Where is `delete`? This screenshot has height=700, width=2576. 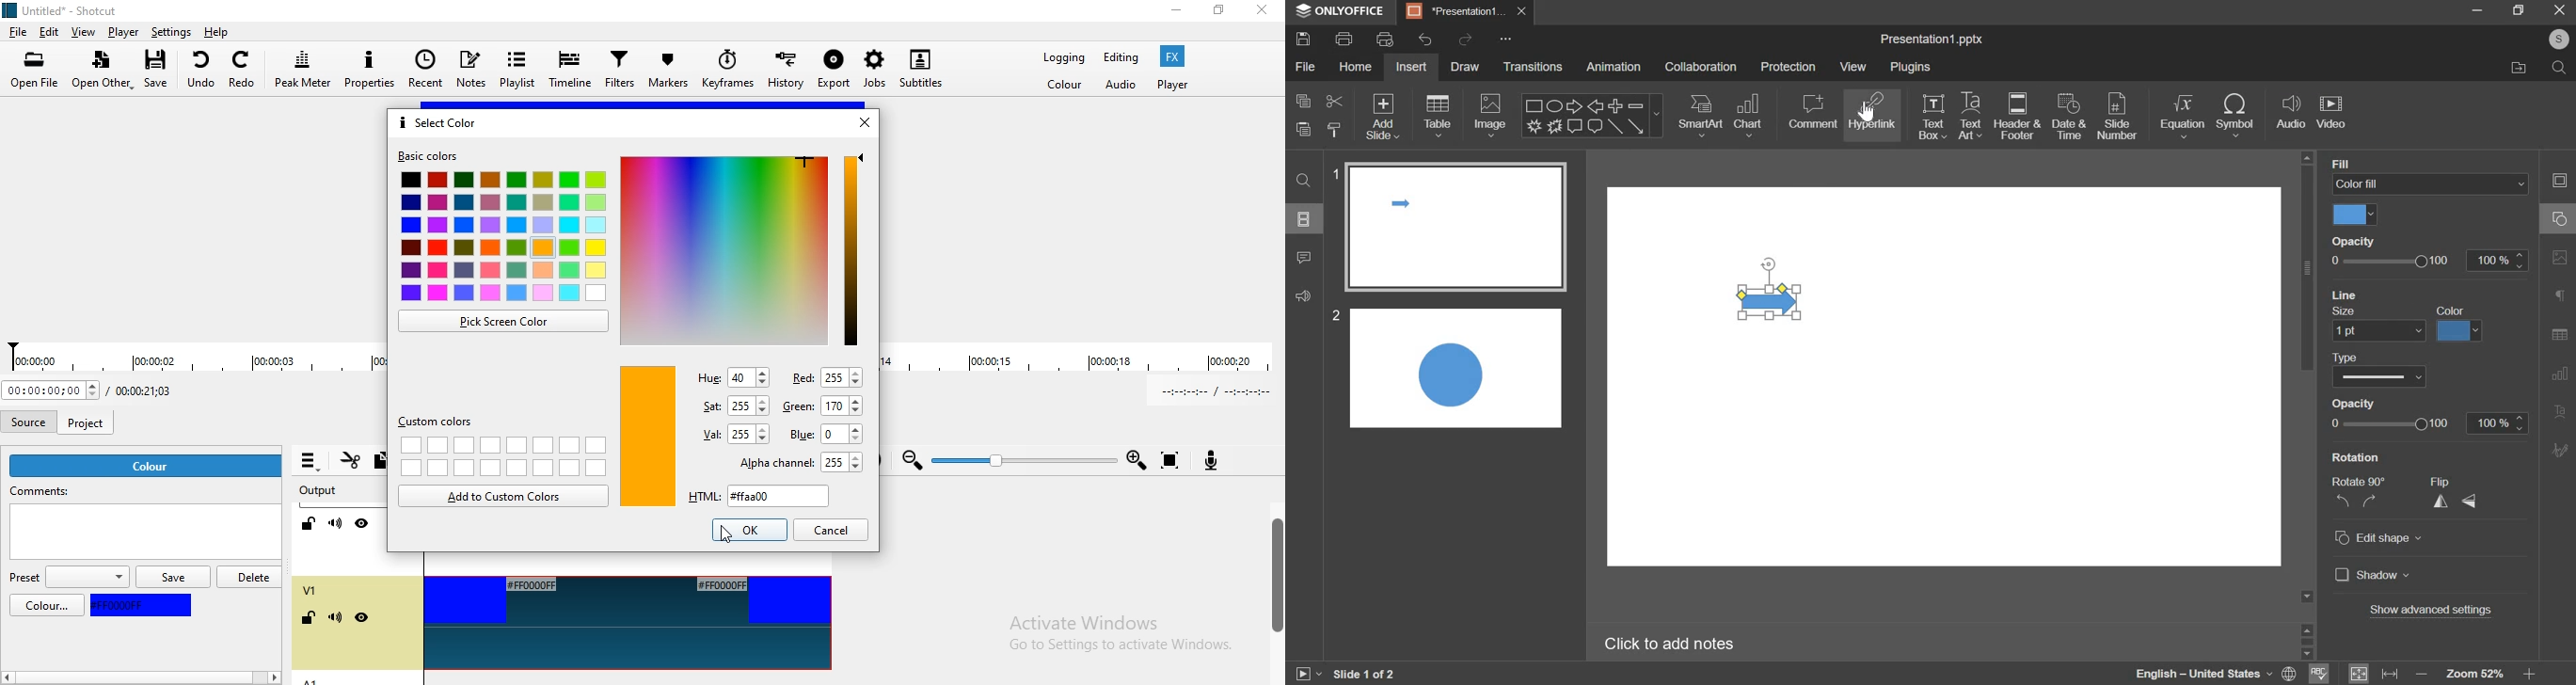 delete is located at coordinates (251, 576).